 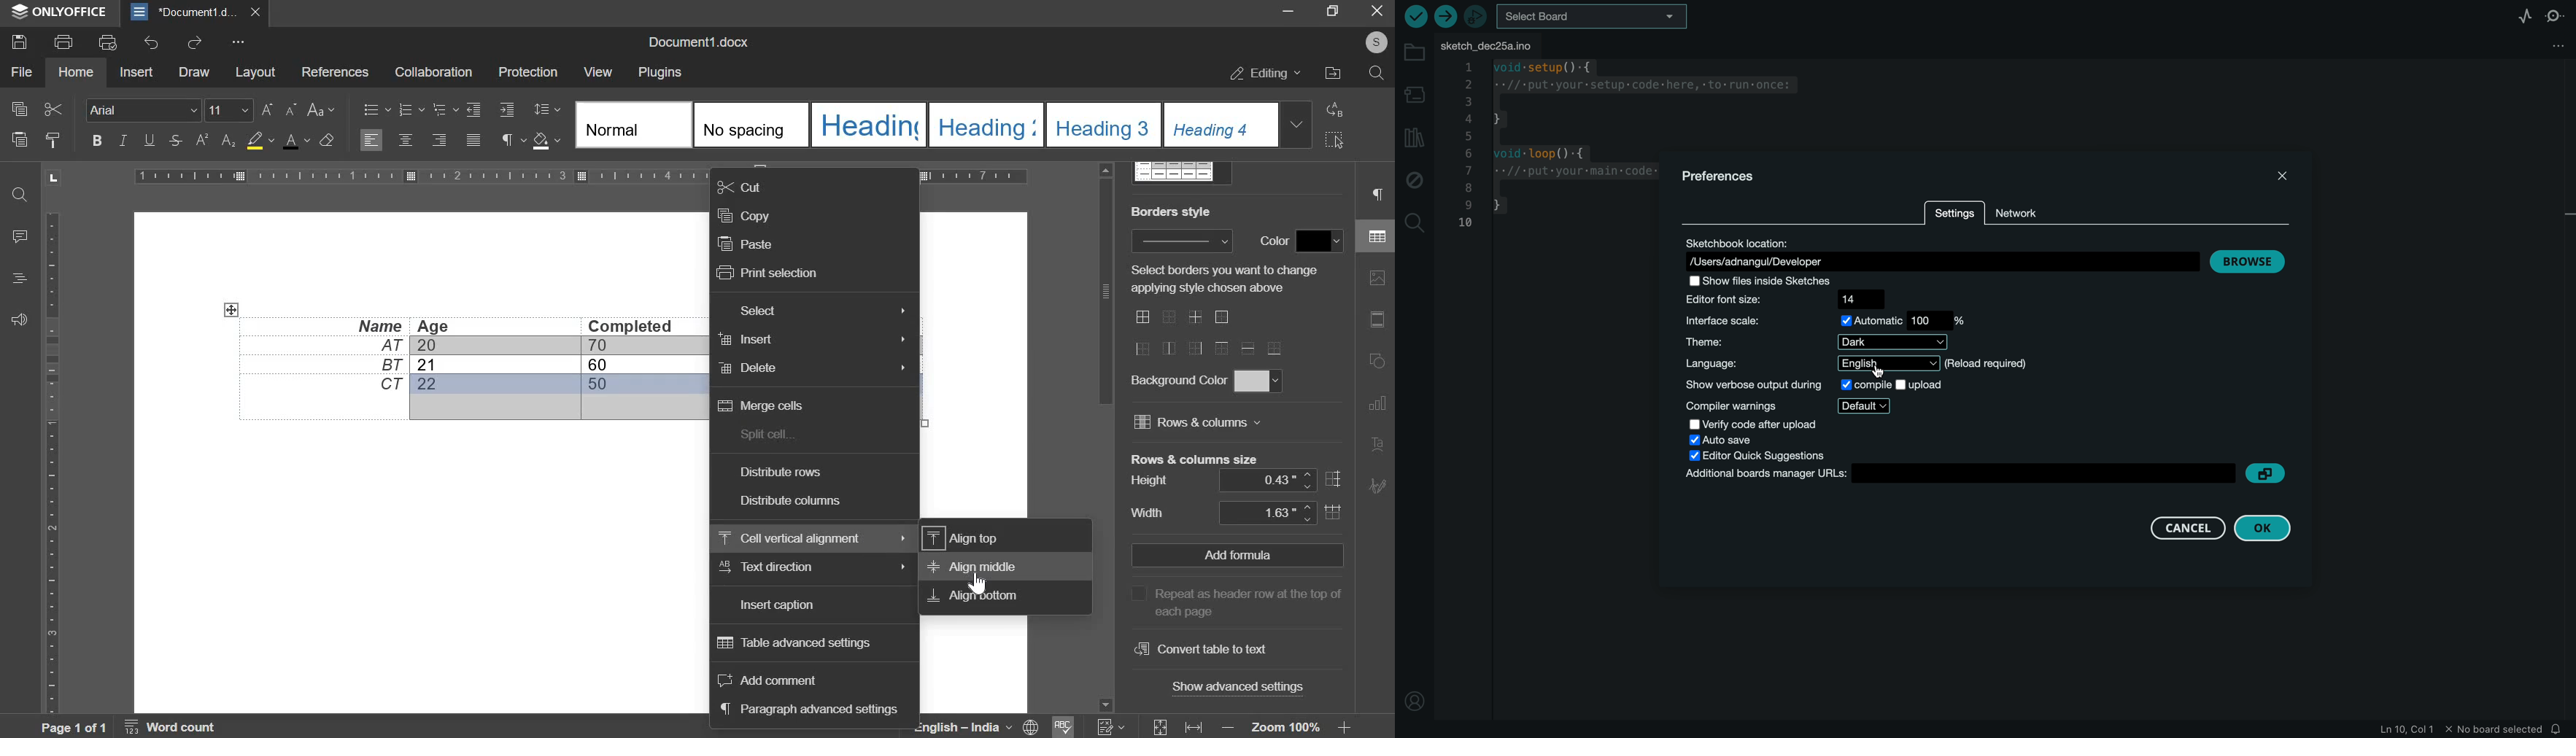 I want to click on horizontal scale, so click(x=52, y=453).